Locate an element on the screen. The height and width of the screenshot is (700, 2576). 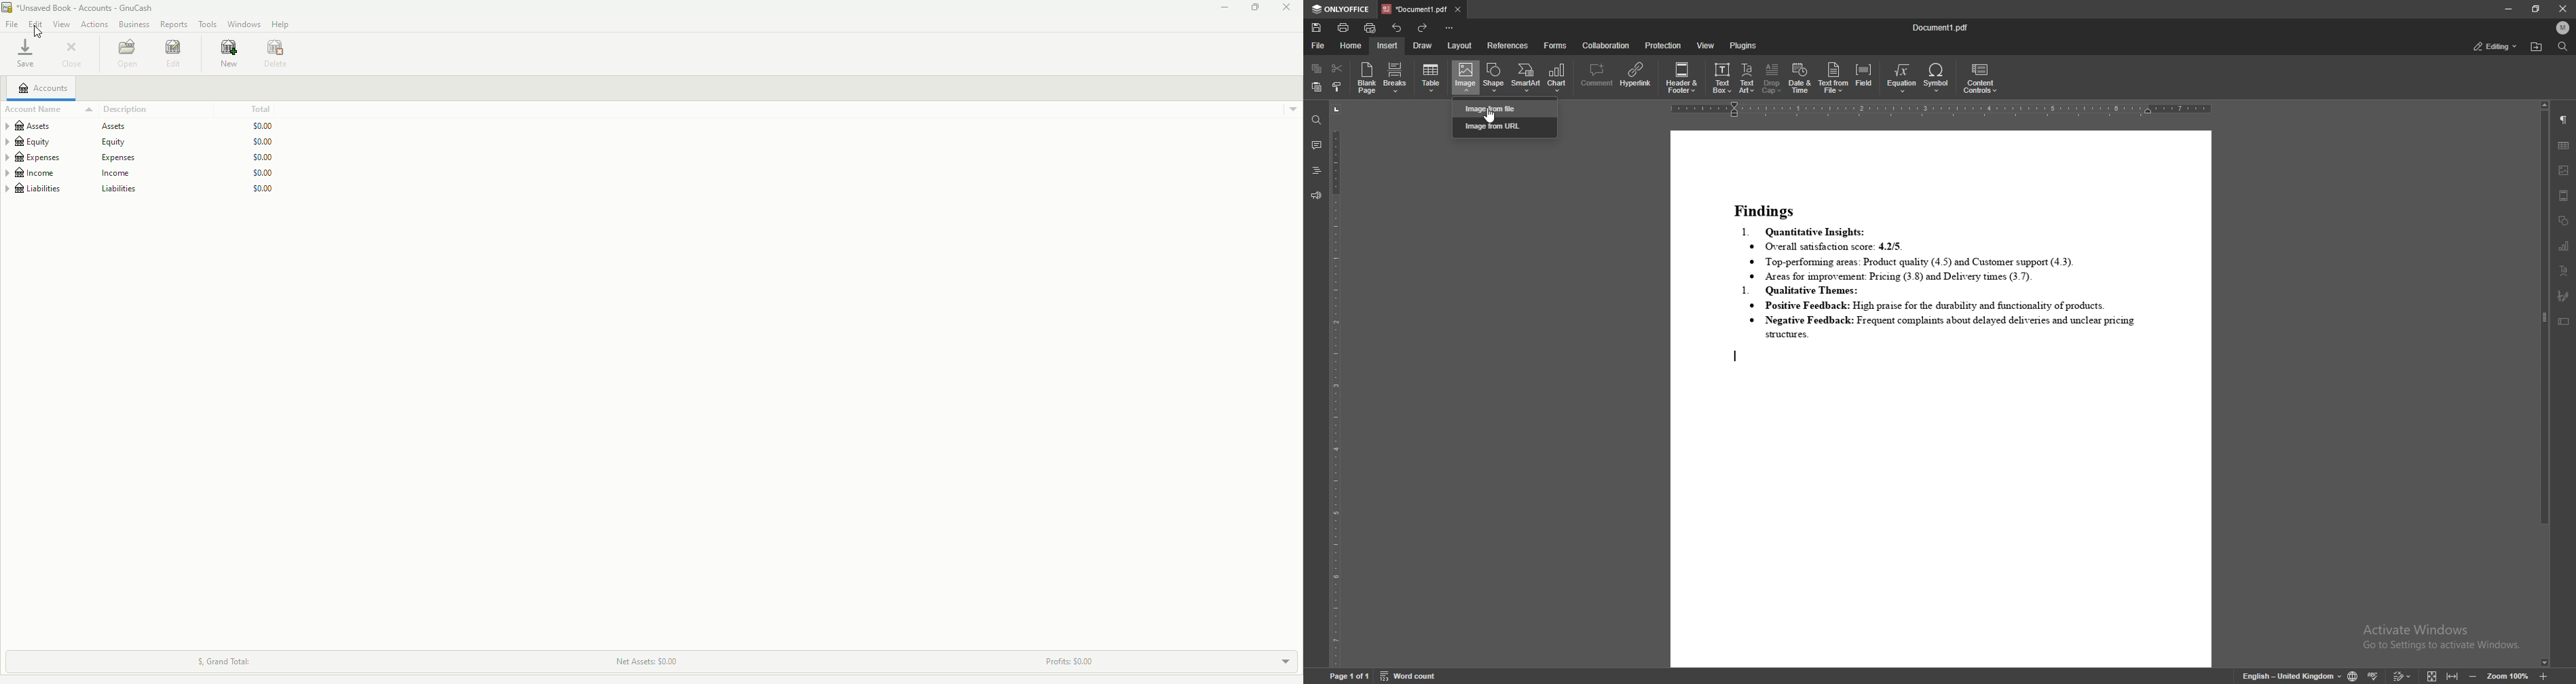
Close is located at coordinates (71, 56).